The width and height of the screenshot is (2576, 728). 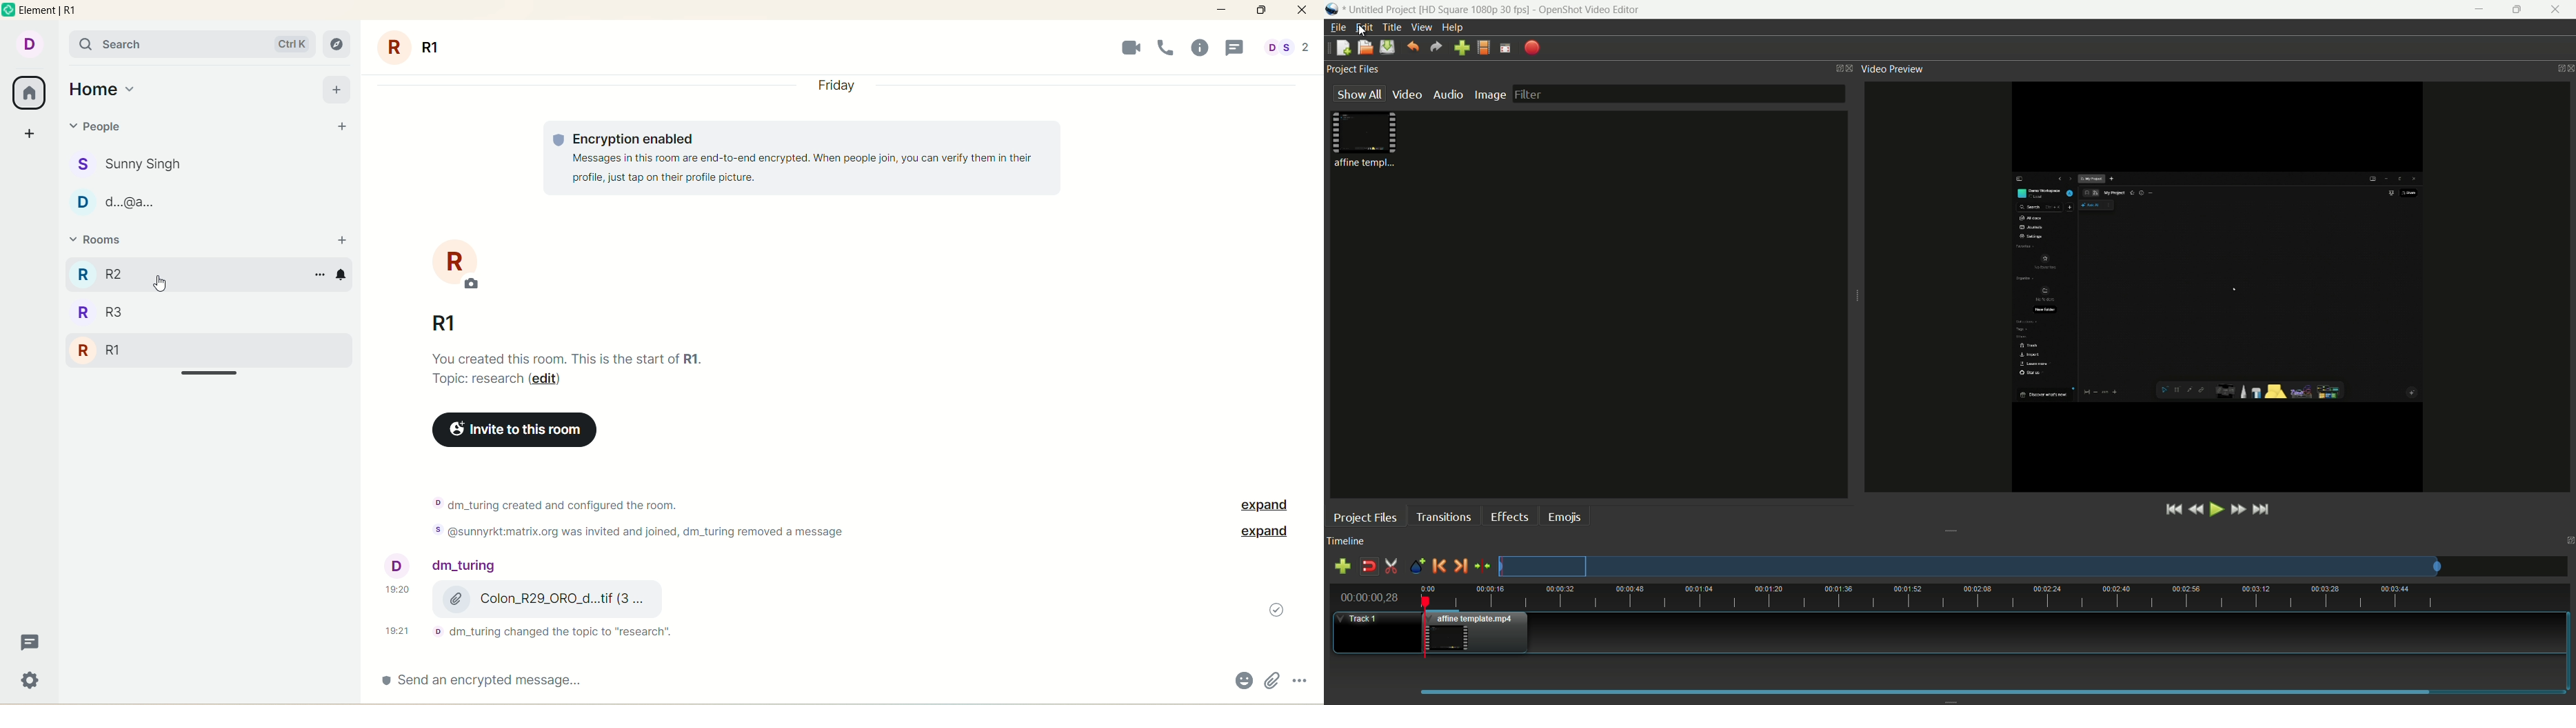 What do you see at coordinates (2196, 510) in the screenshot?
I see `rewind` at bounding box center [2196, 510].